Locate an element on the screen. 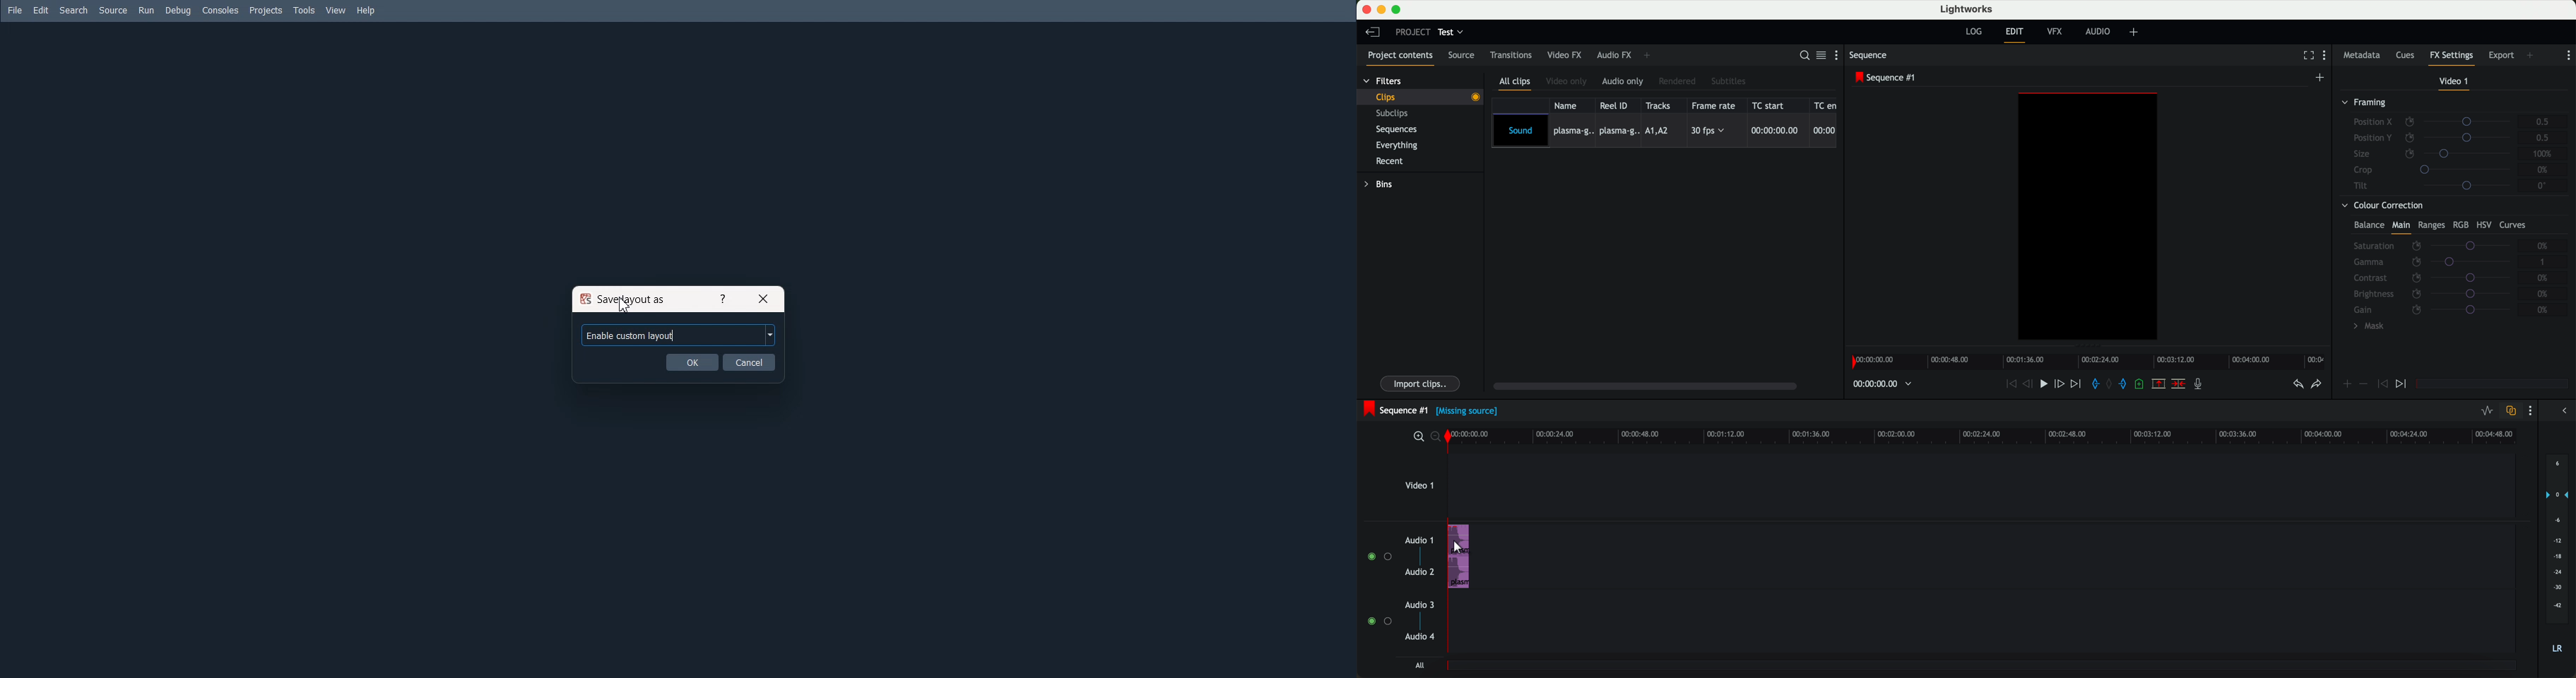 The image size is (2576, 700). export is located at coordinates (2501, 54).